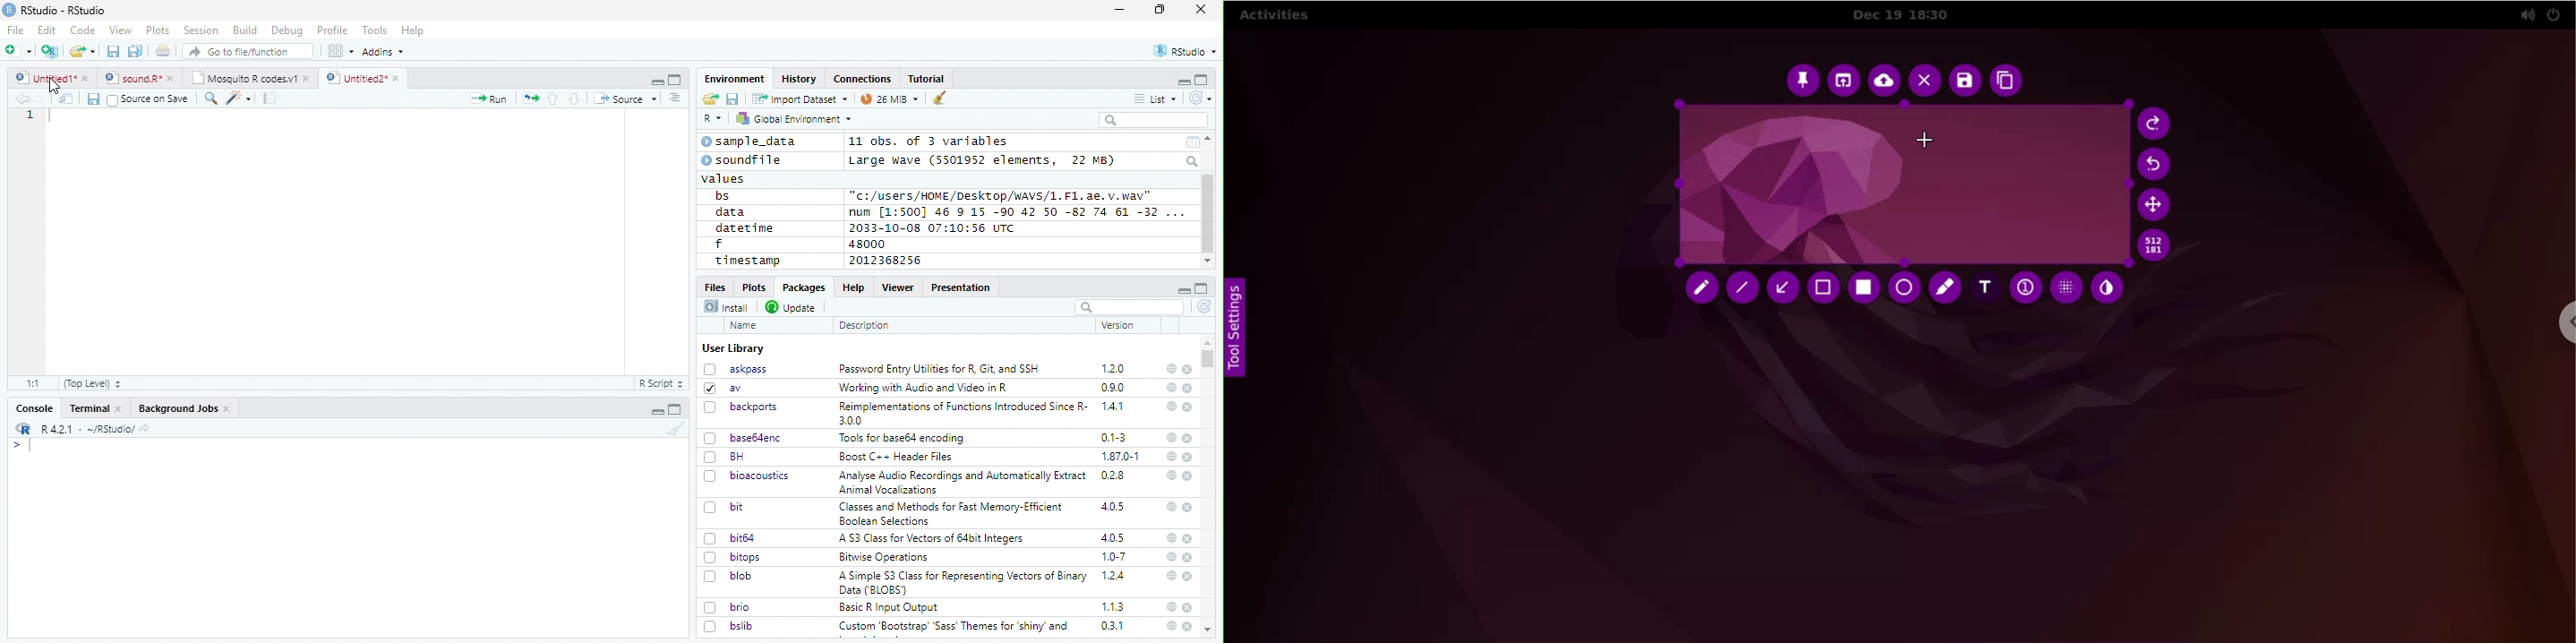  Describe the element at coordinates (733, 348) in the screenshot. I see `User Library` at that location.